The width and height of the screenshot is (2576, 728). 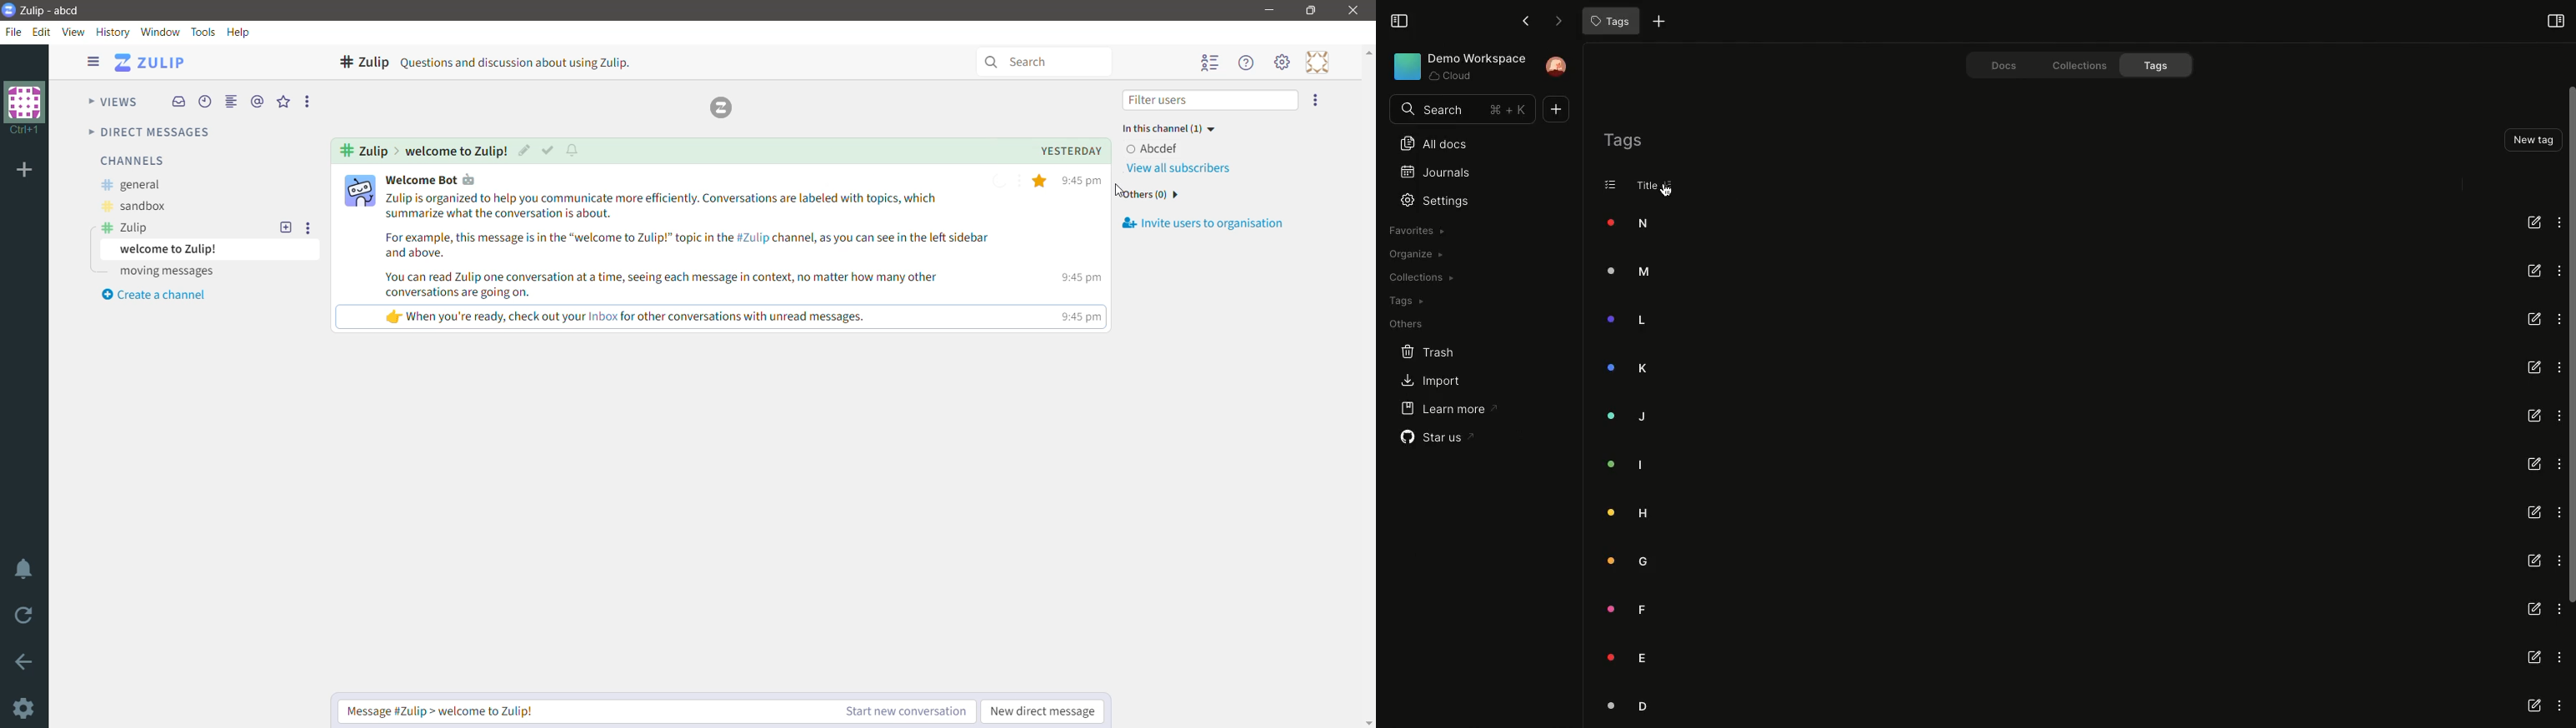 I want to click on Collapse sidebar, so click(x=1399, y=20).